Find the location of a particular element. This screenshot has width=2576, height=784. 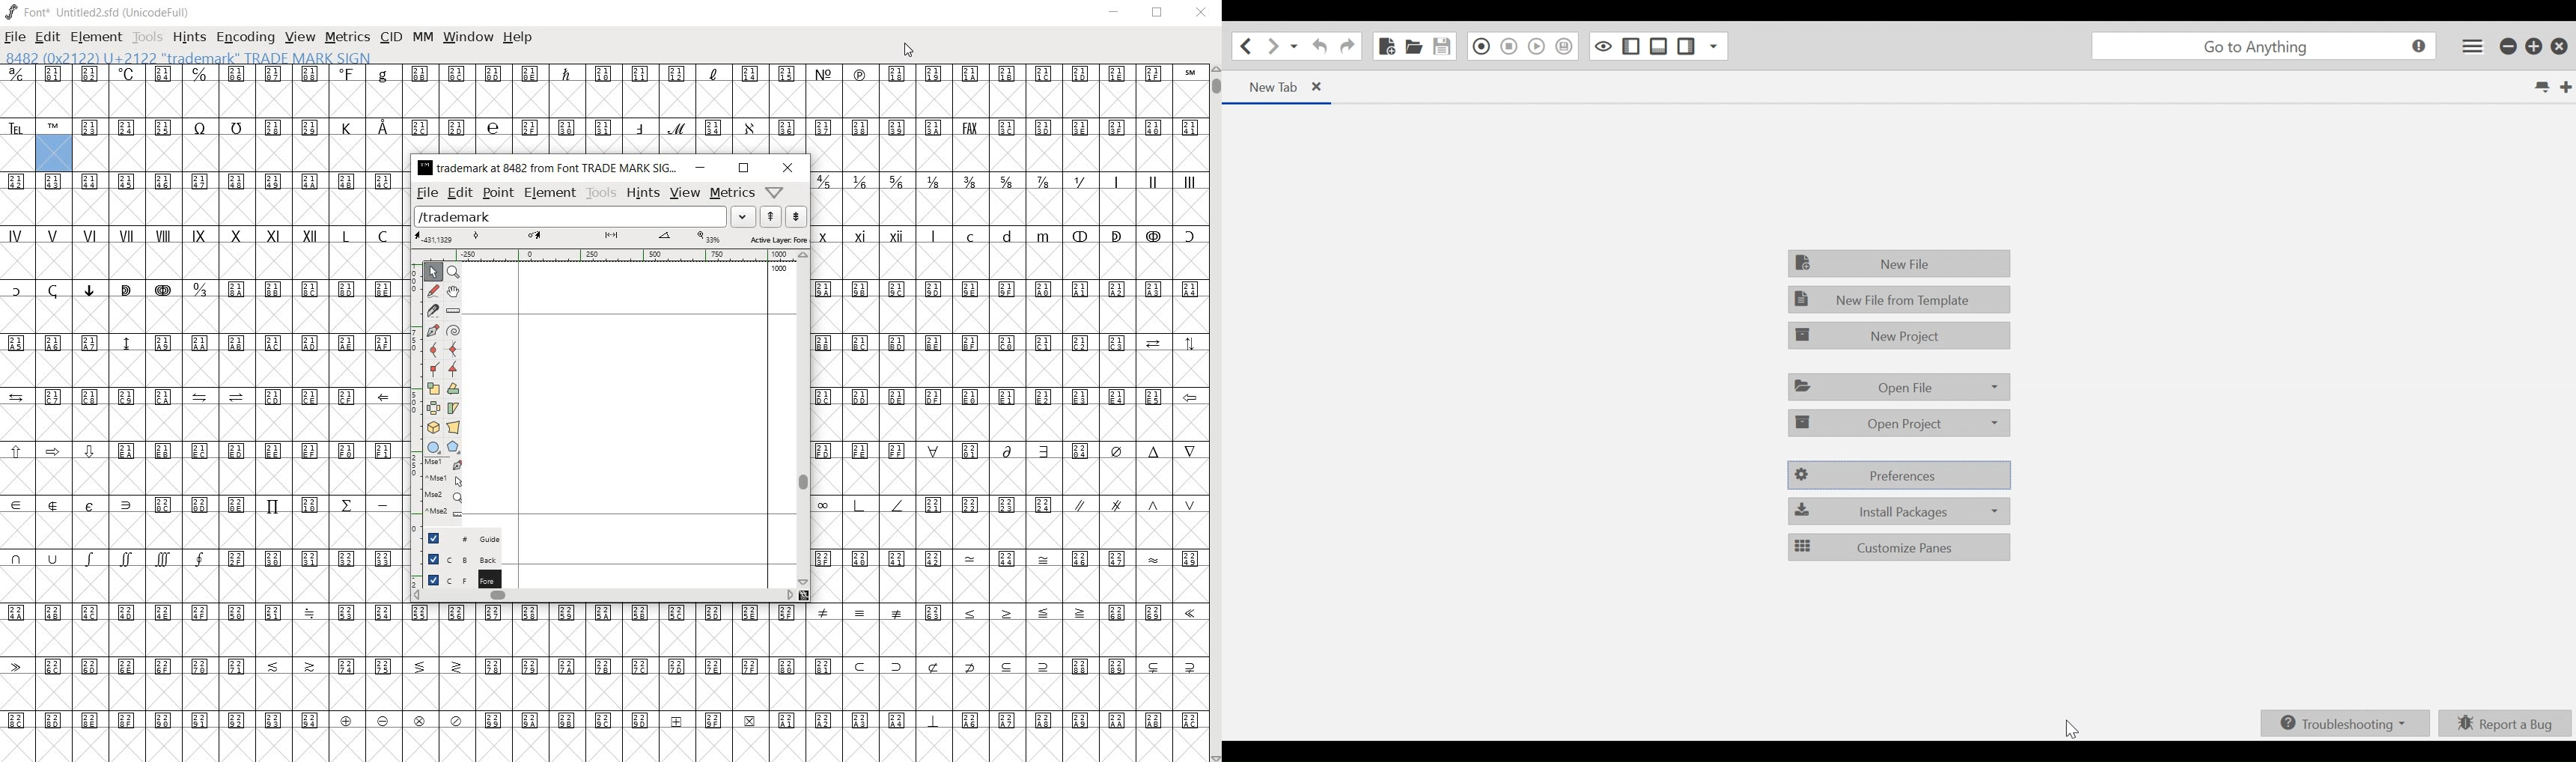

Close is located at coordinates (2559, 46).